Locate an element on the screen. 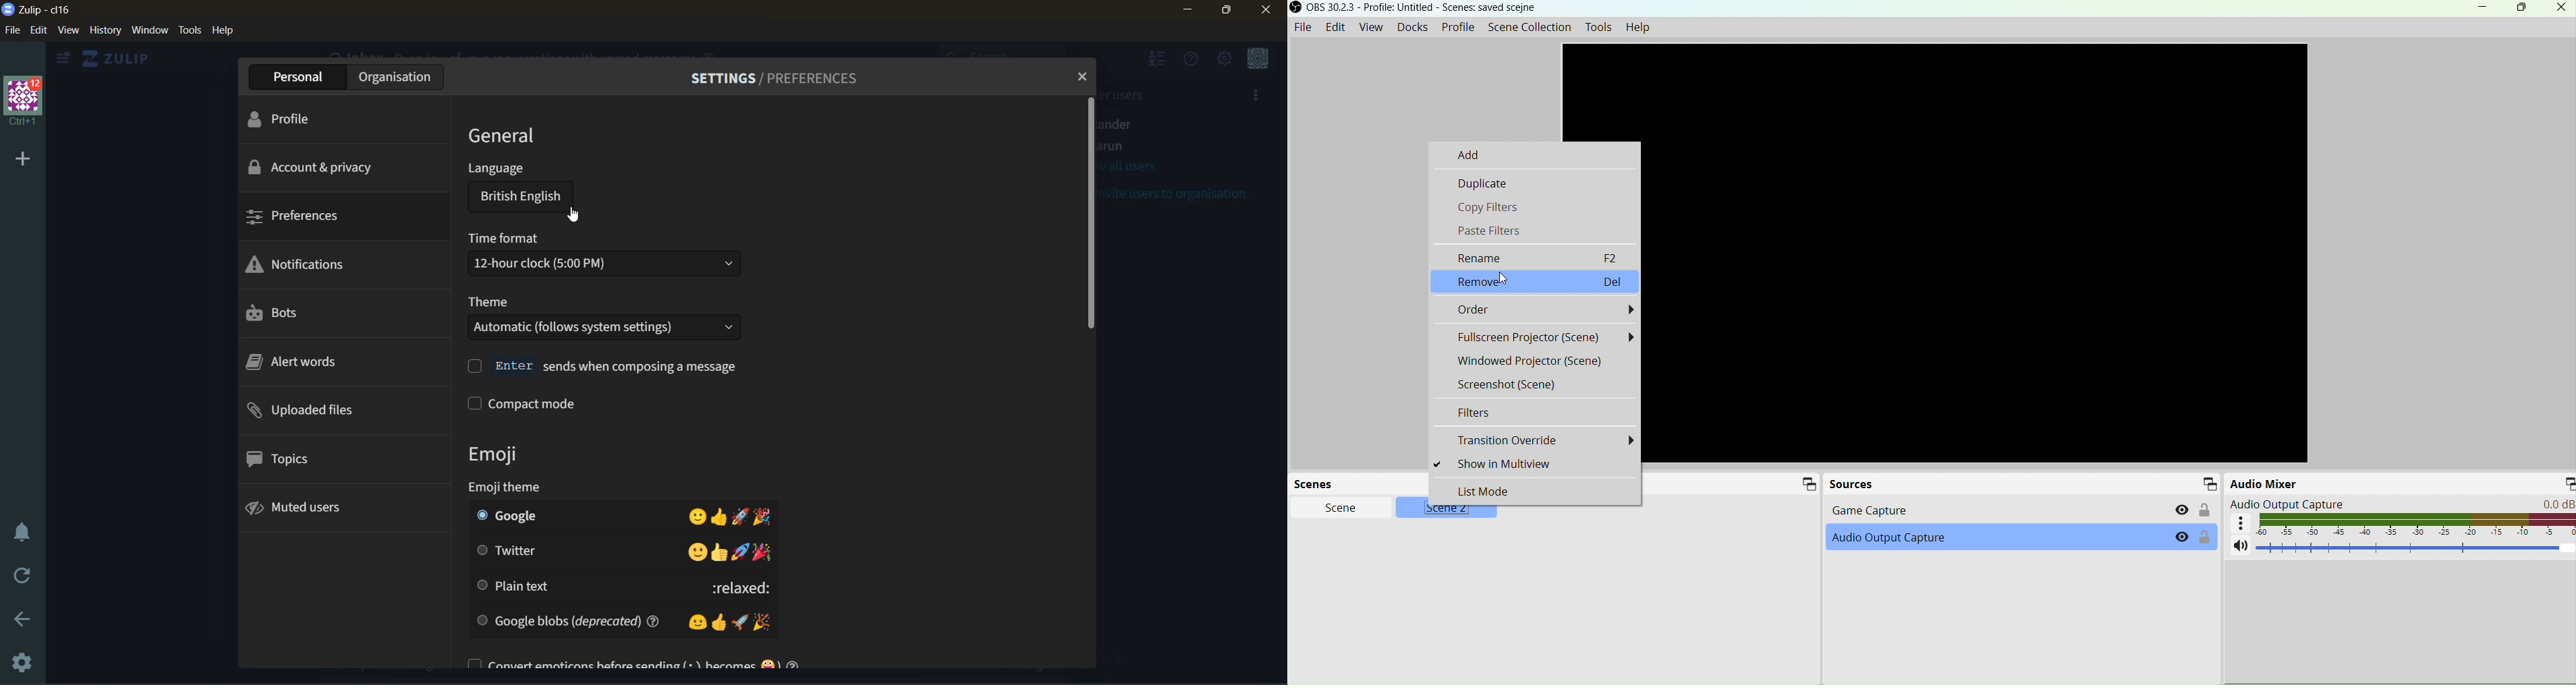  Docks is located at coordinates (1413, 26).